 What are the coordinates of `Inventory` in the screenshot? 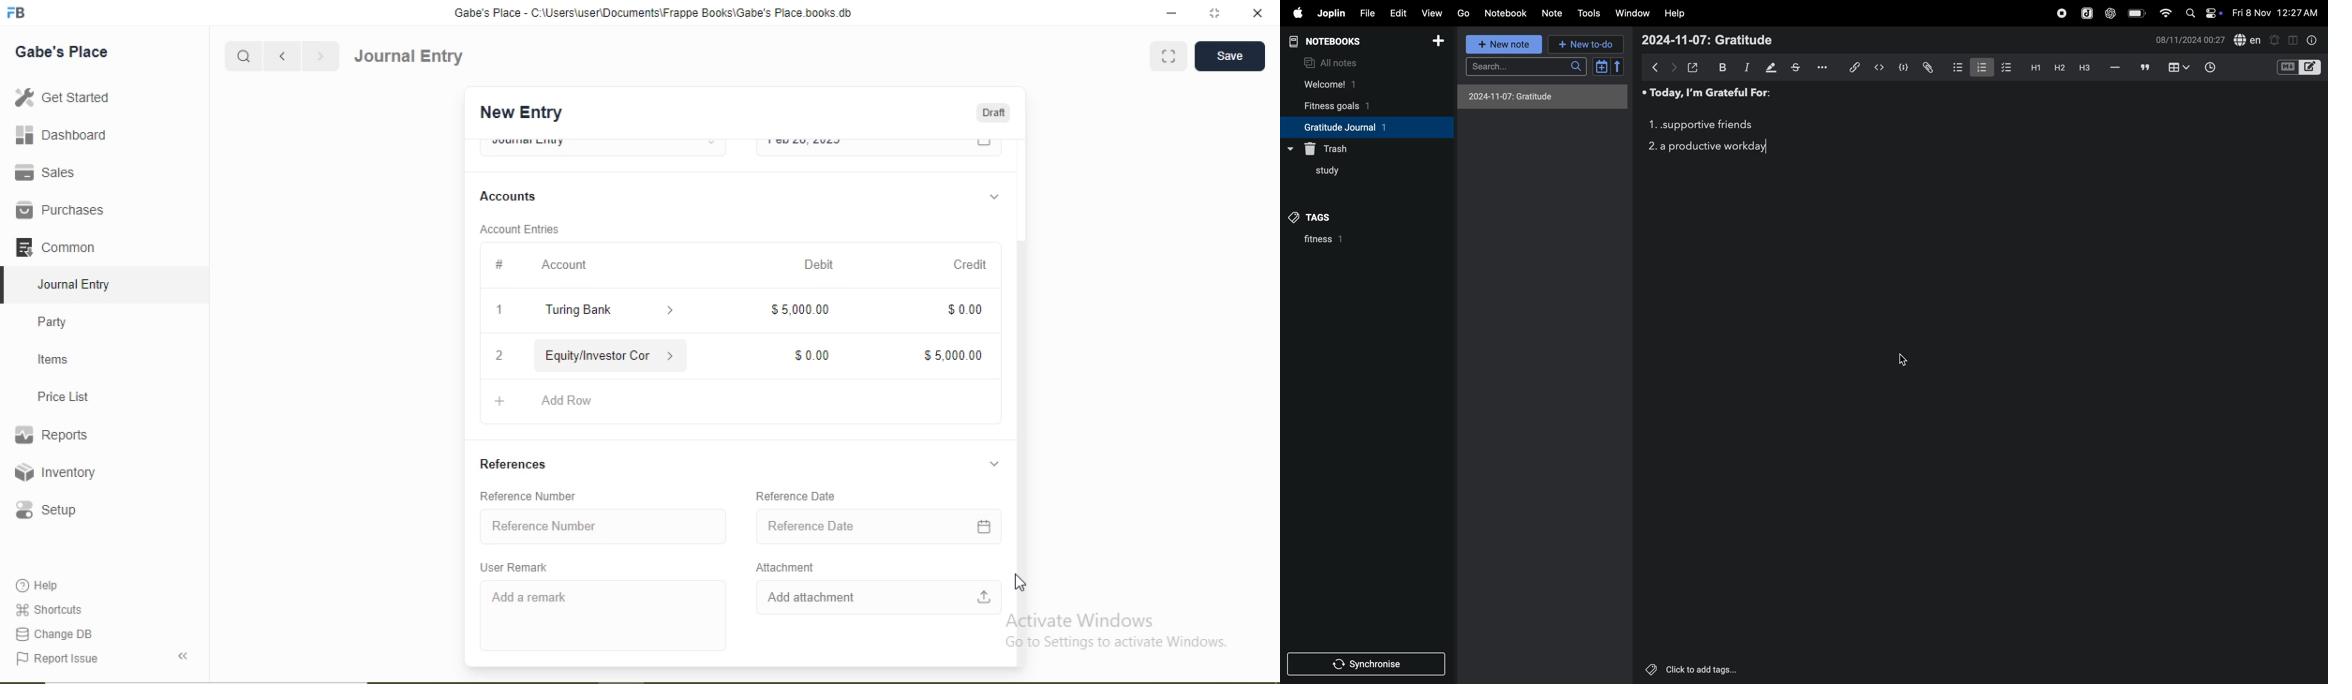 It's located at (56, 472).